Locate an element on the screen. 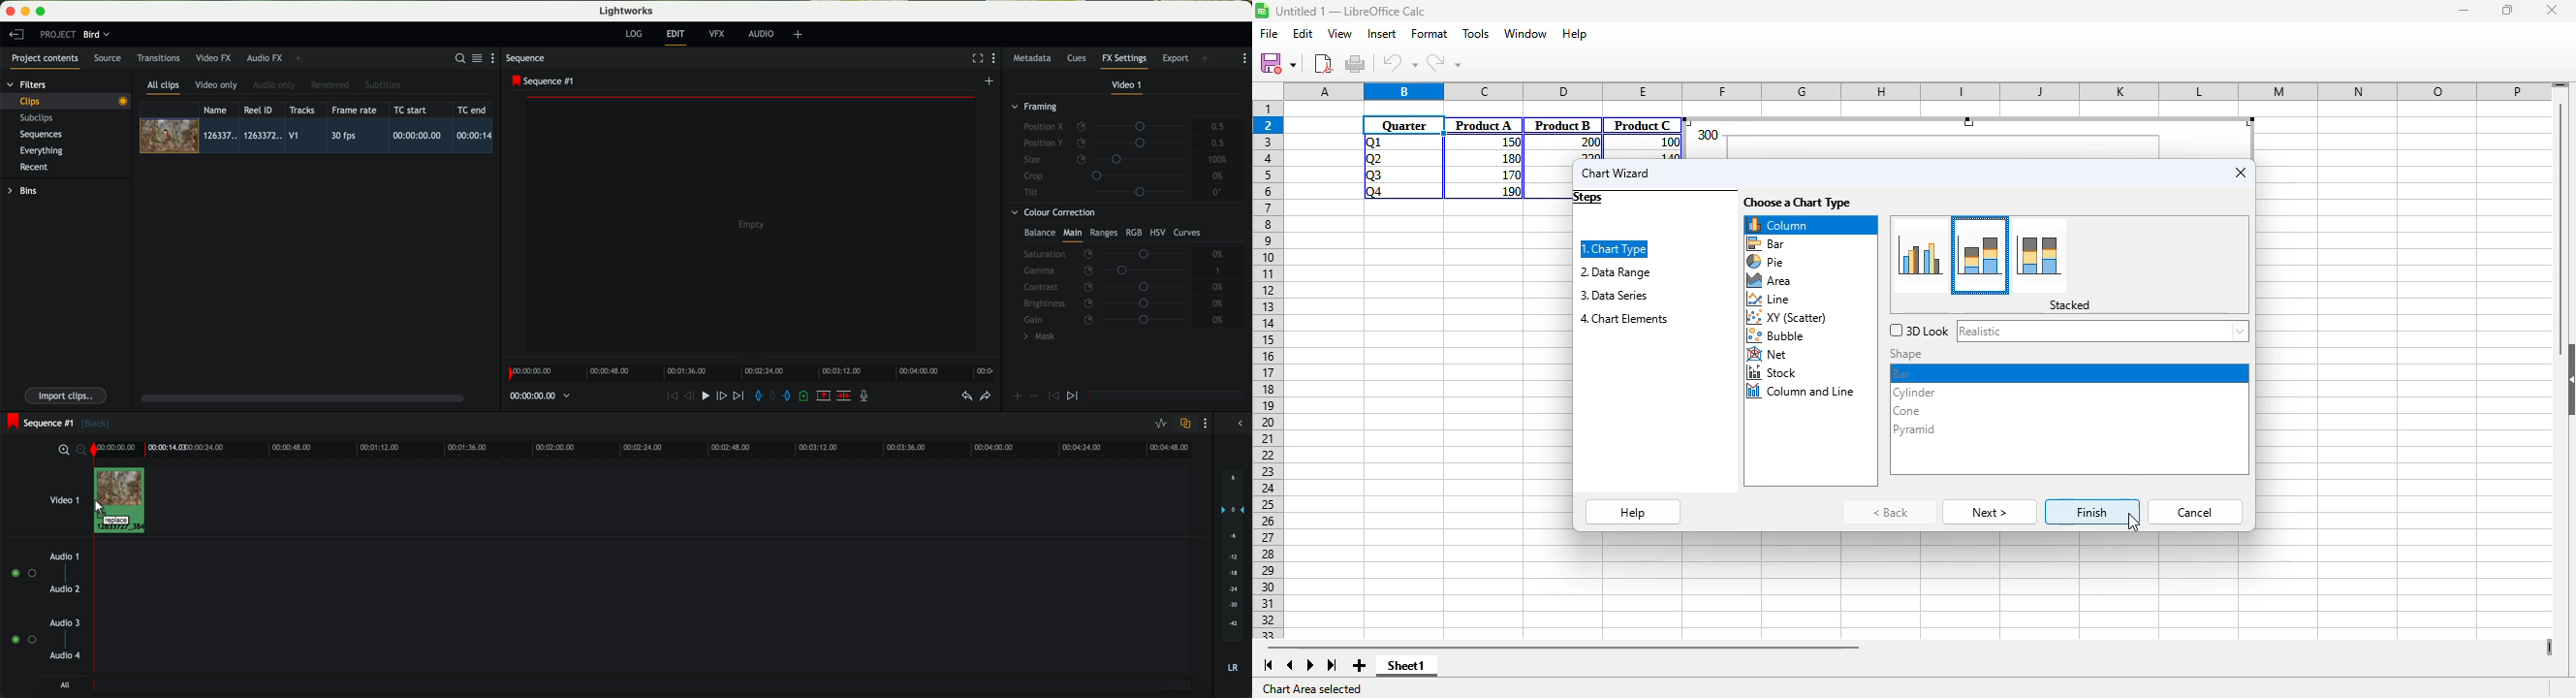 Image resolution: width=2576 pixels, height=700 pixels. sequence #1 is located at coordinates (544, 81).